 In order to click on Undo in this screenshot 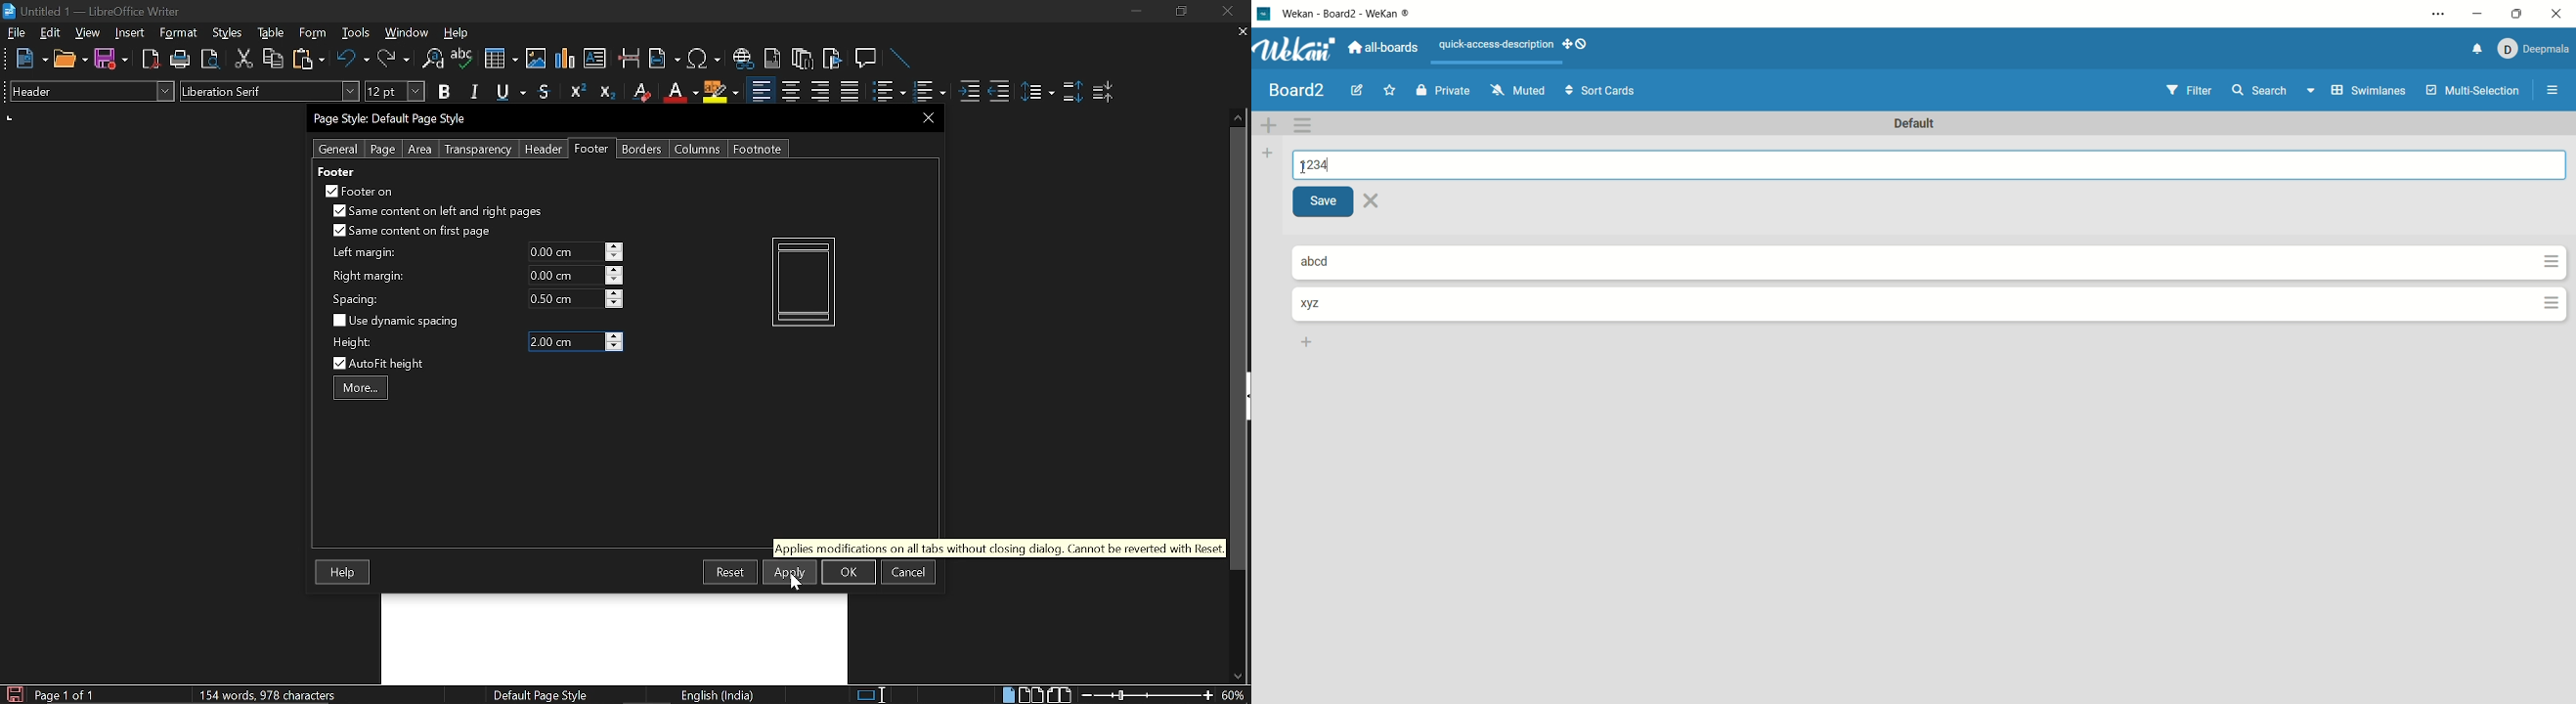, I will do `click(354, 59)`.